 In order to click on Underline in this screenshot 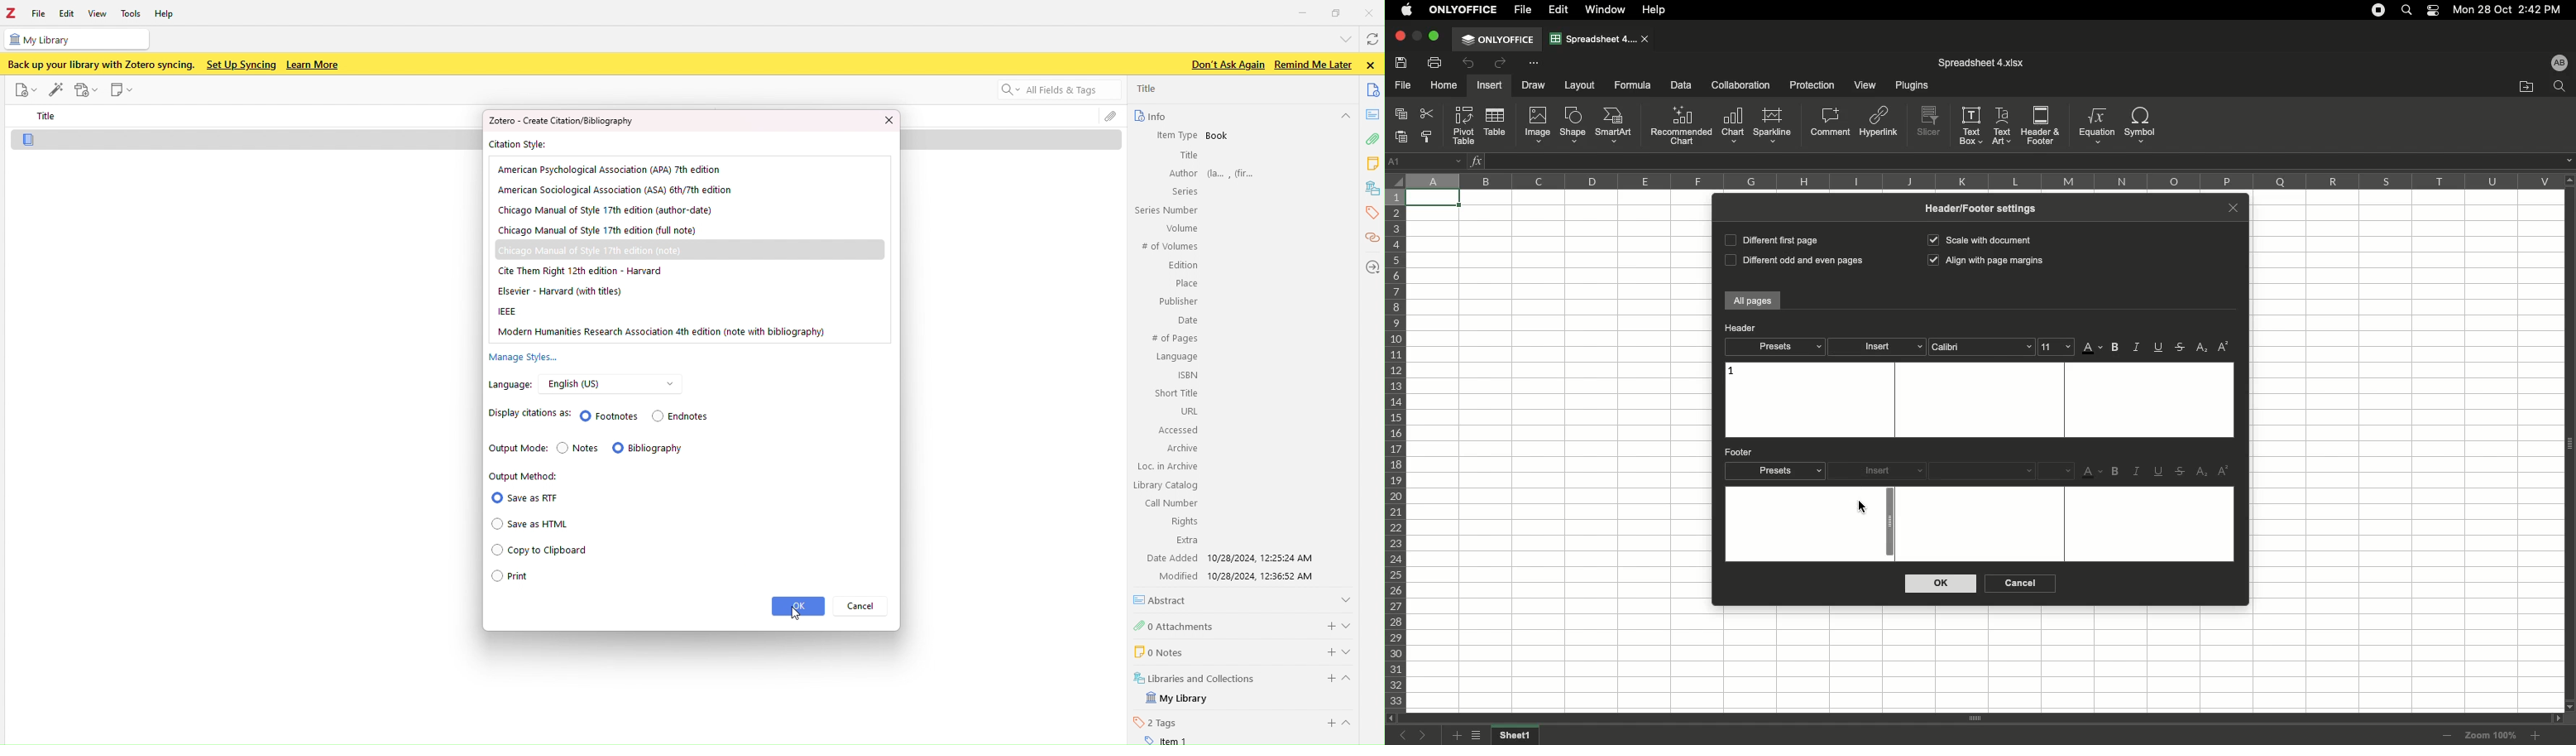, I will do `click(2160, 473)`.